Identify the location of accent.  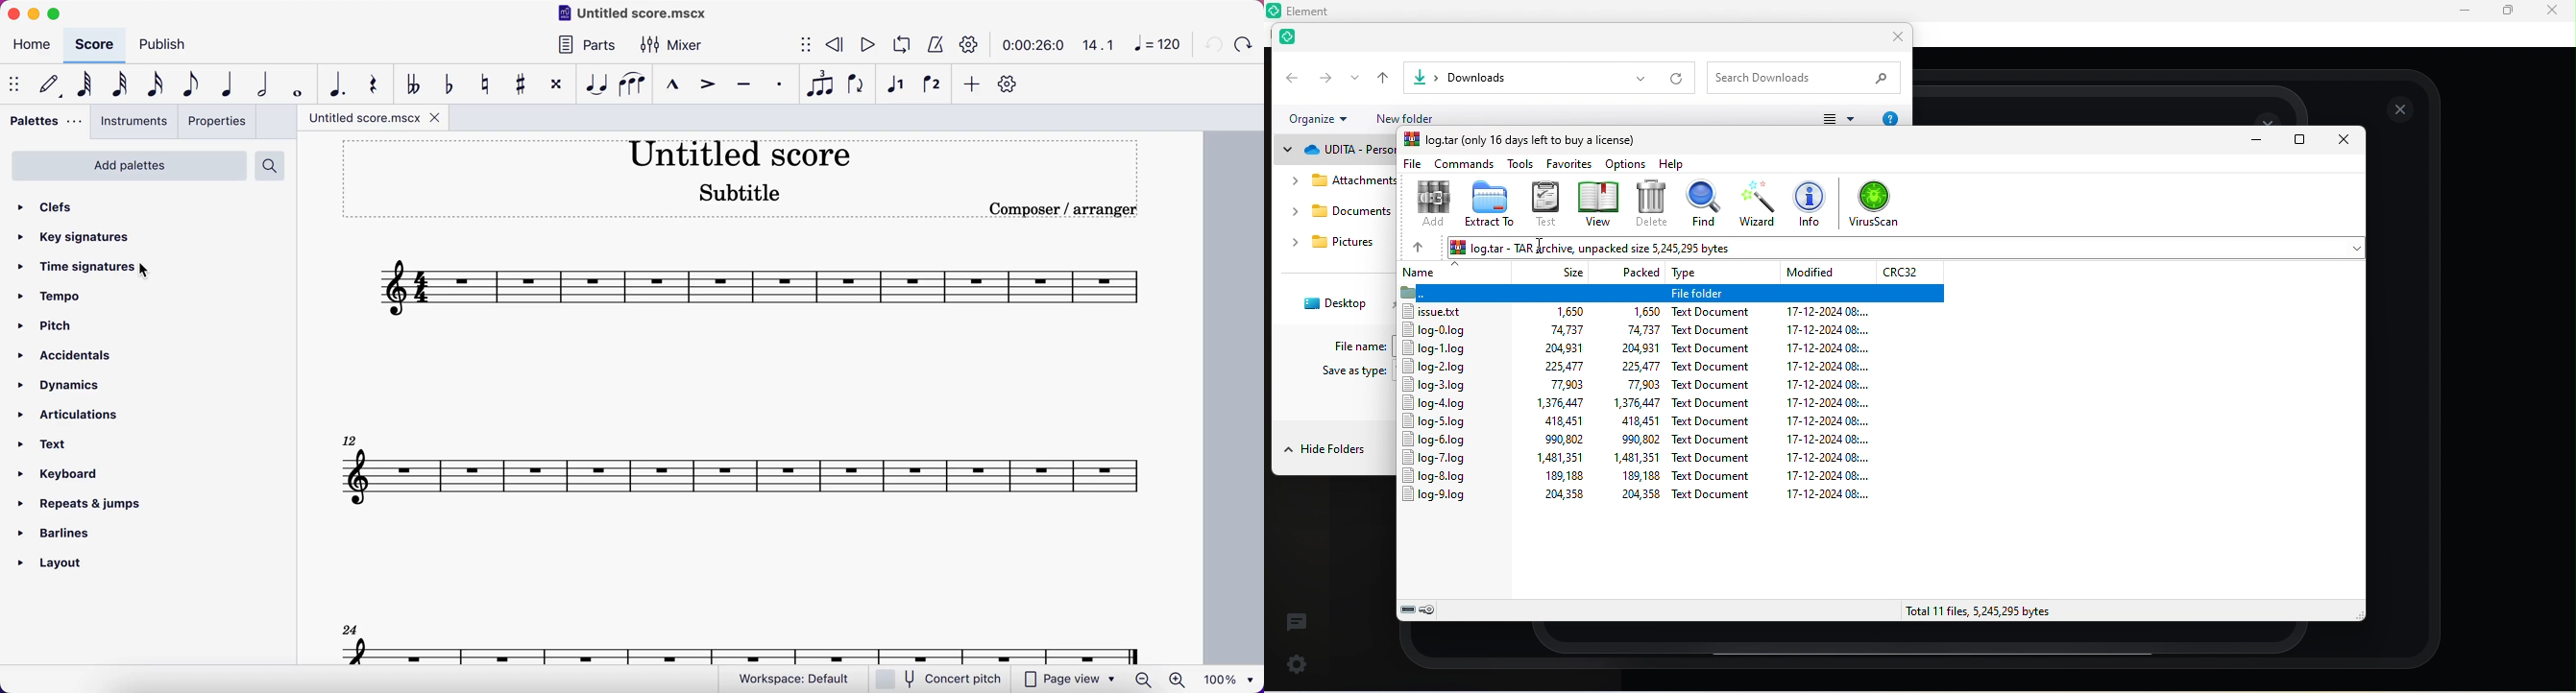
(705, 83).